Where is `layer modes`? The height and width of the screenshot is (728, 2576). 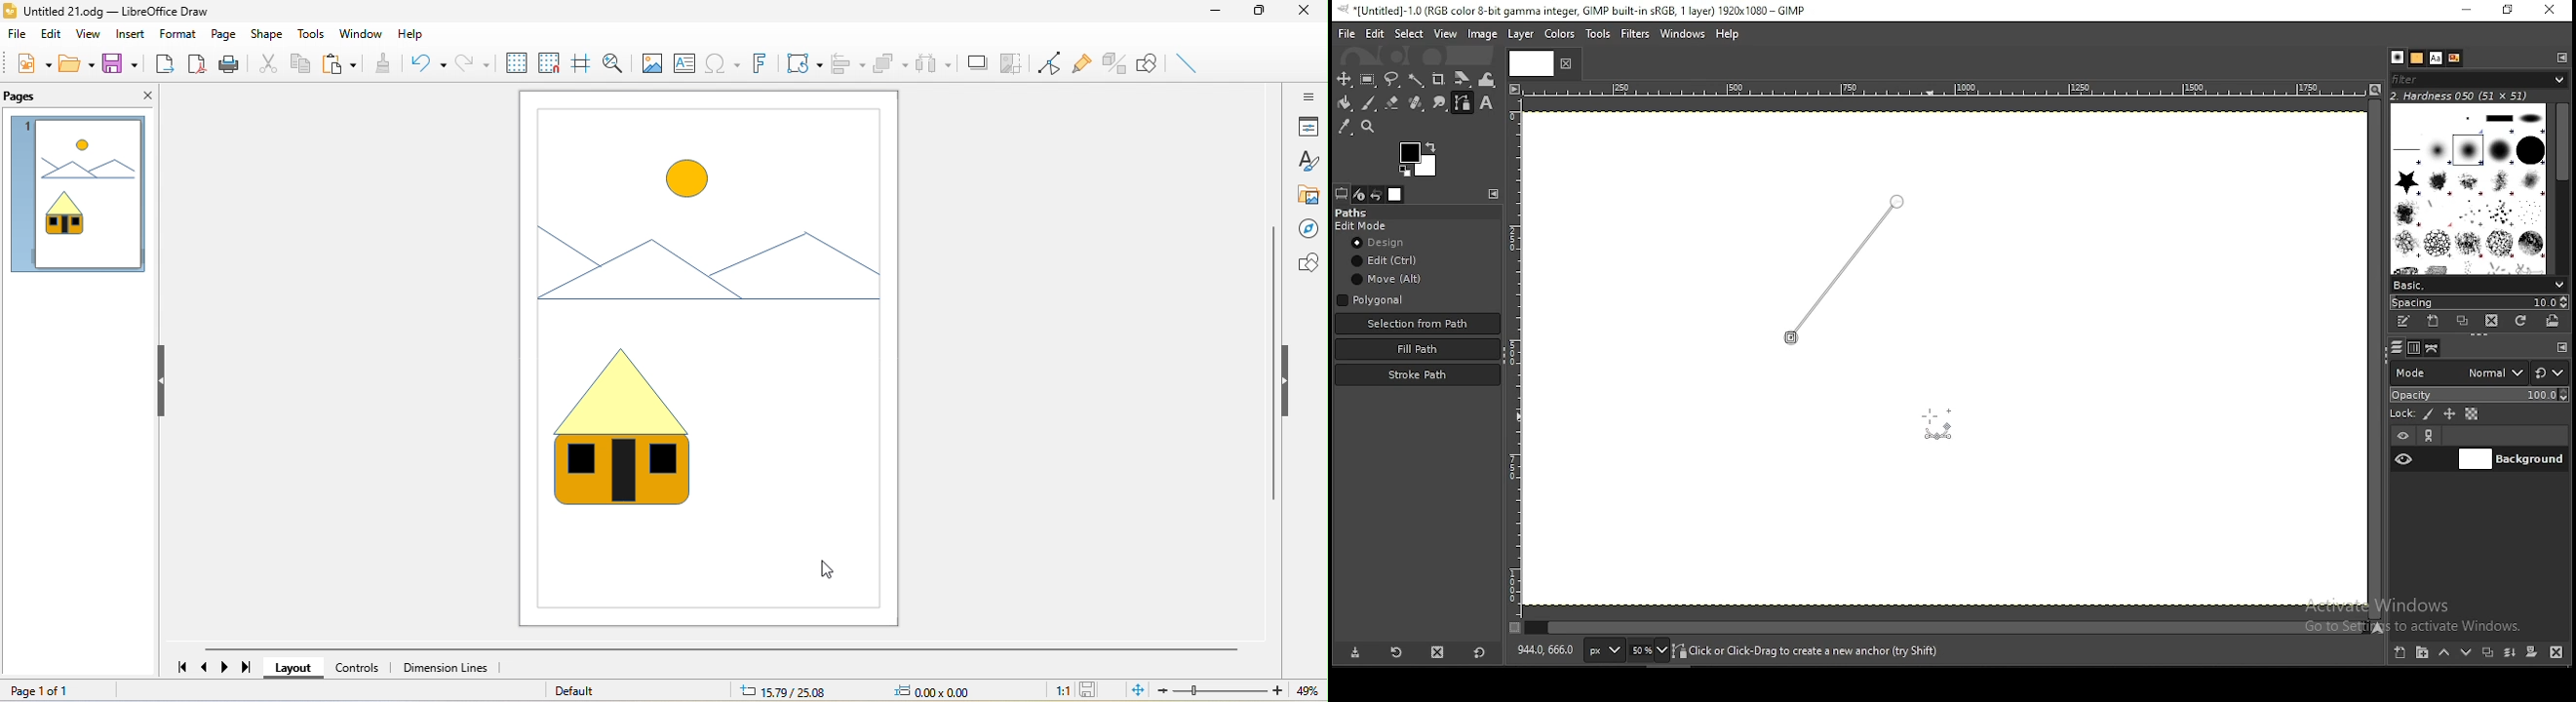 layer modes is located at coordinates (2458, 372).